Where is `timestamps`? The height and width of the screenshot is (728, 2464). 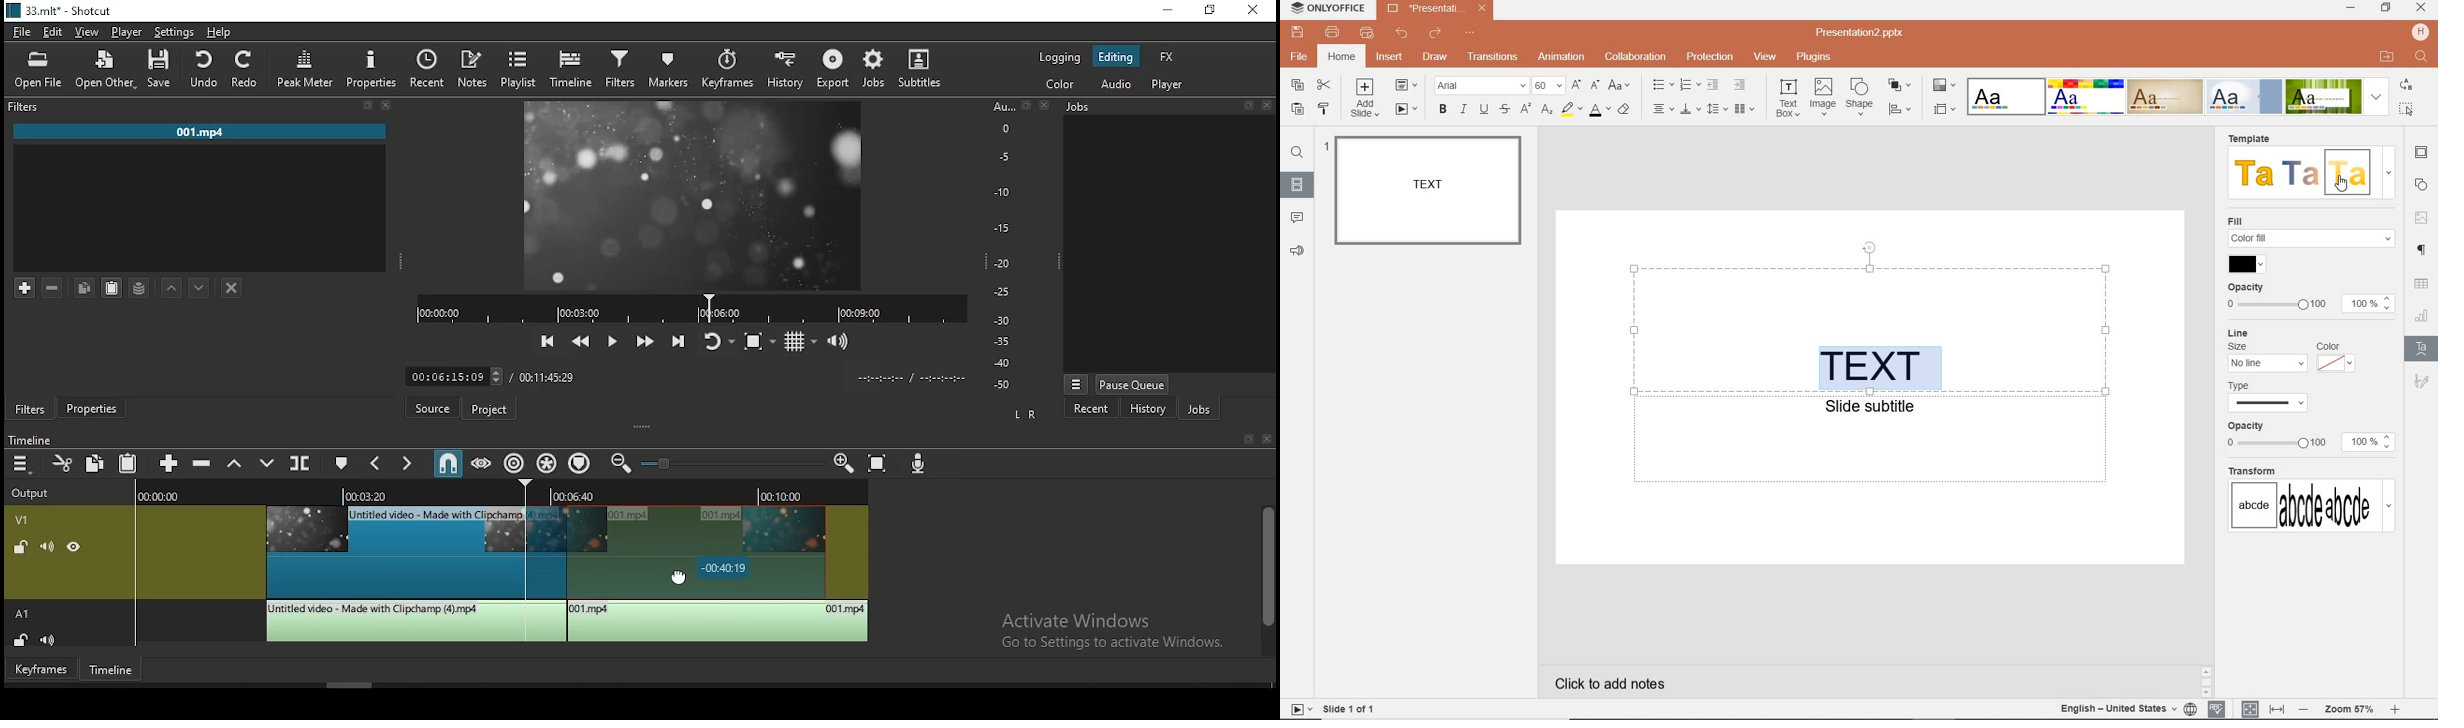
timestamps is located at coordinates (501, 494).